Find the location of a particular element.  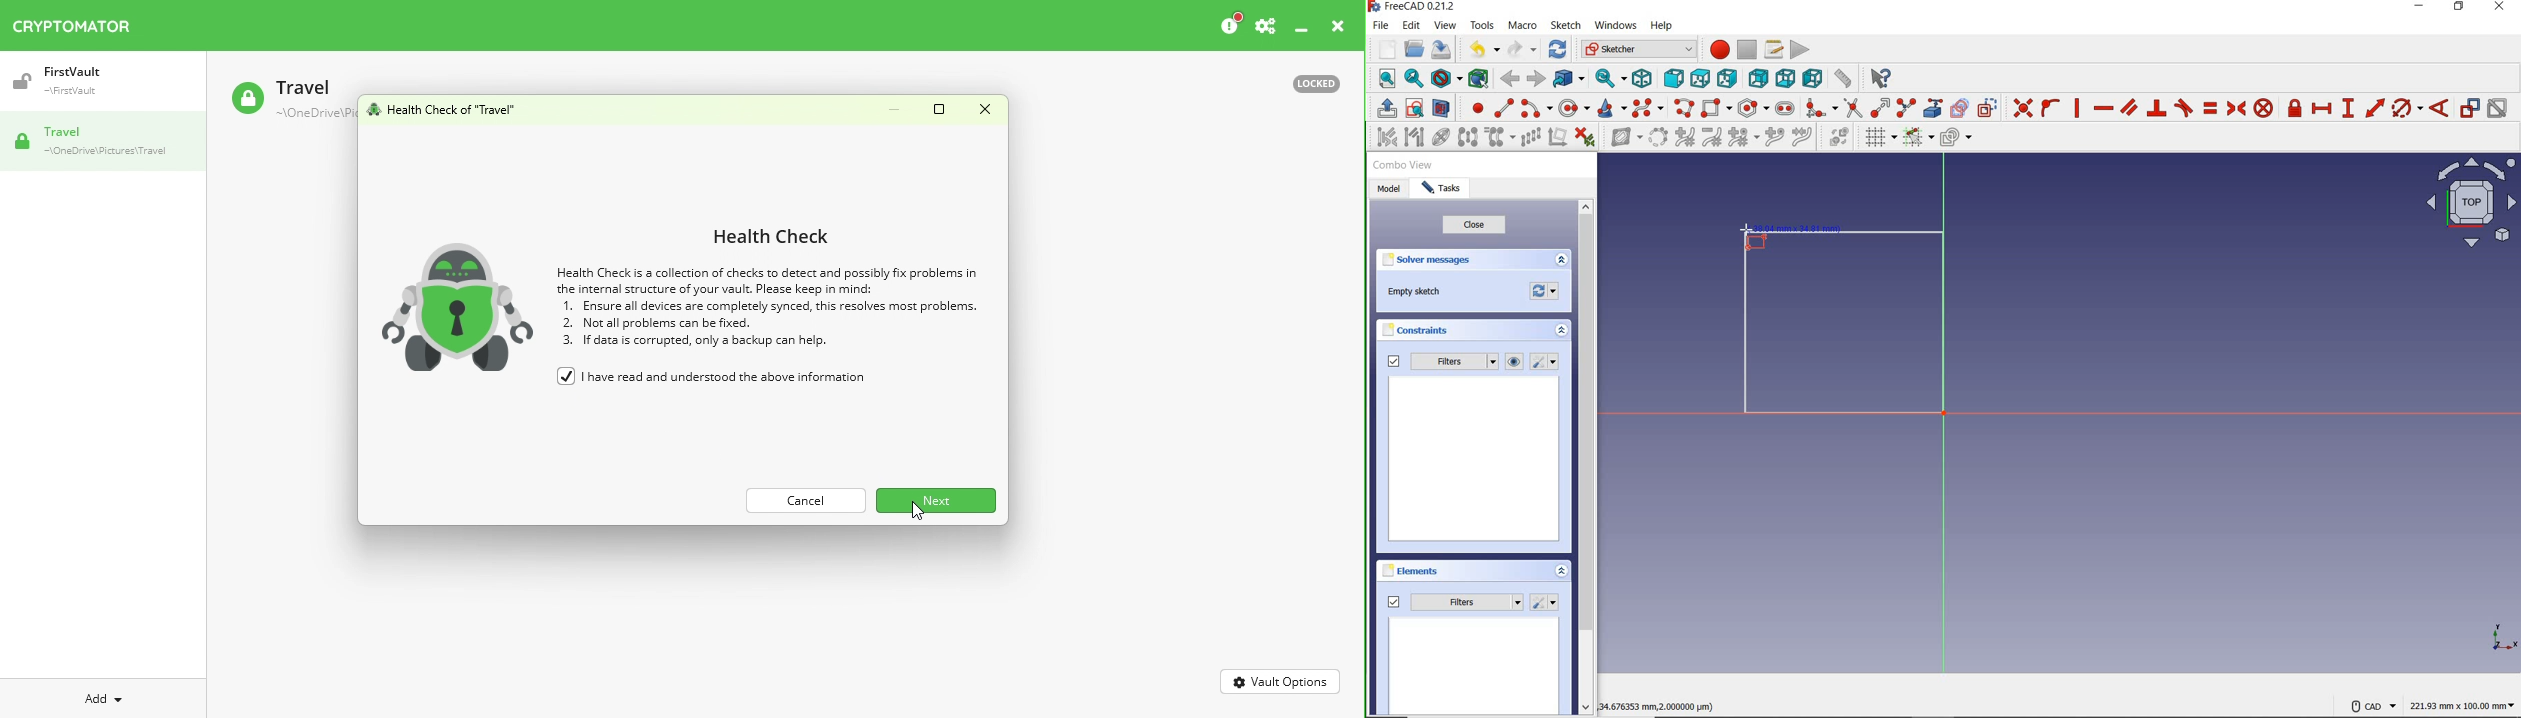

isometric is located at coordinates (1642, 78).